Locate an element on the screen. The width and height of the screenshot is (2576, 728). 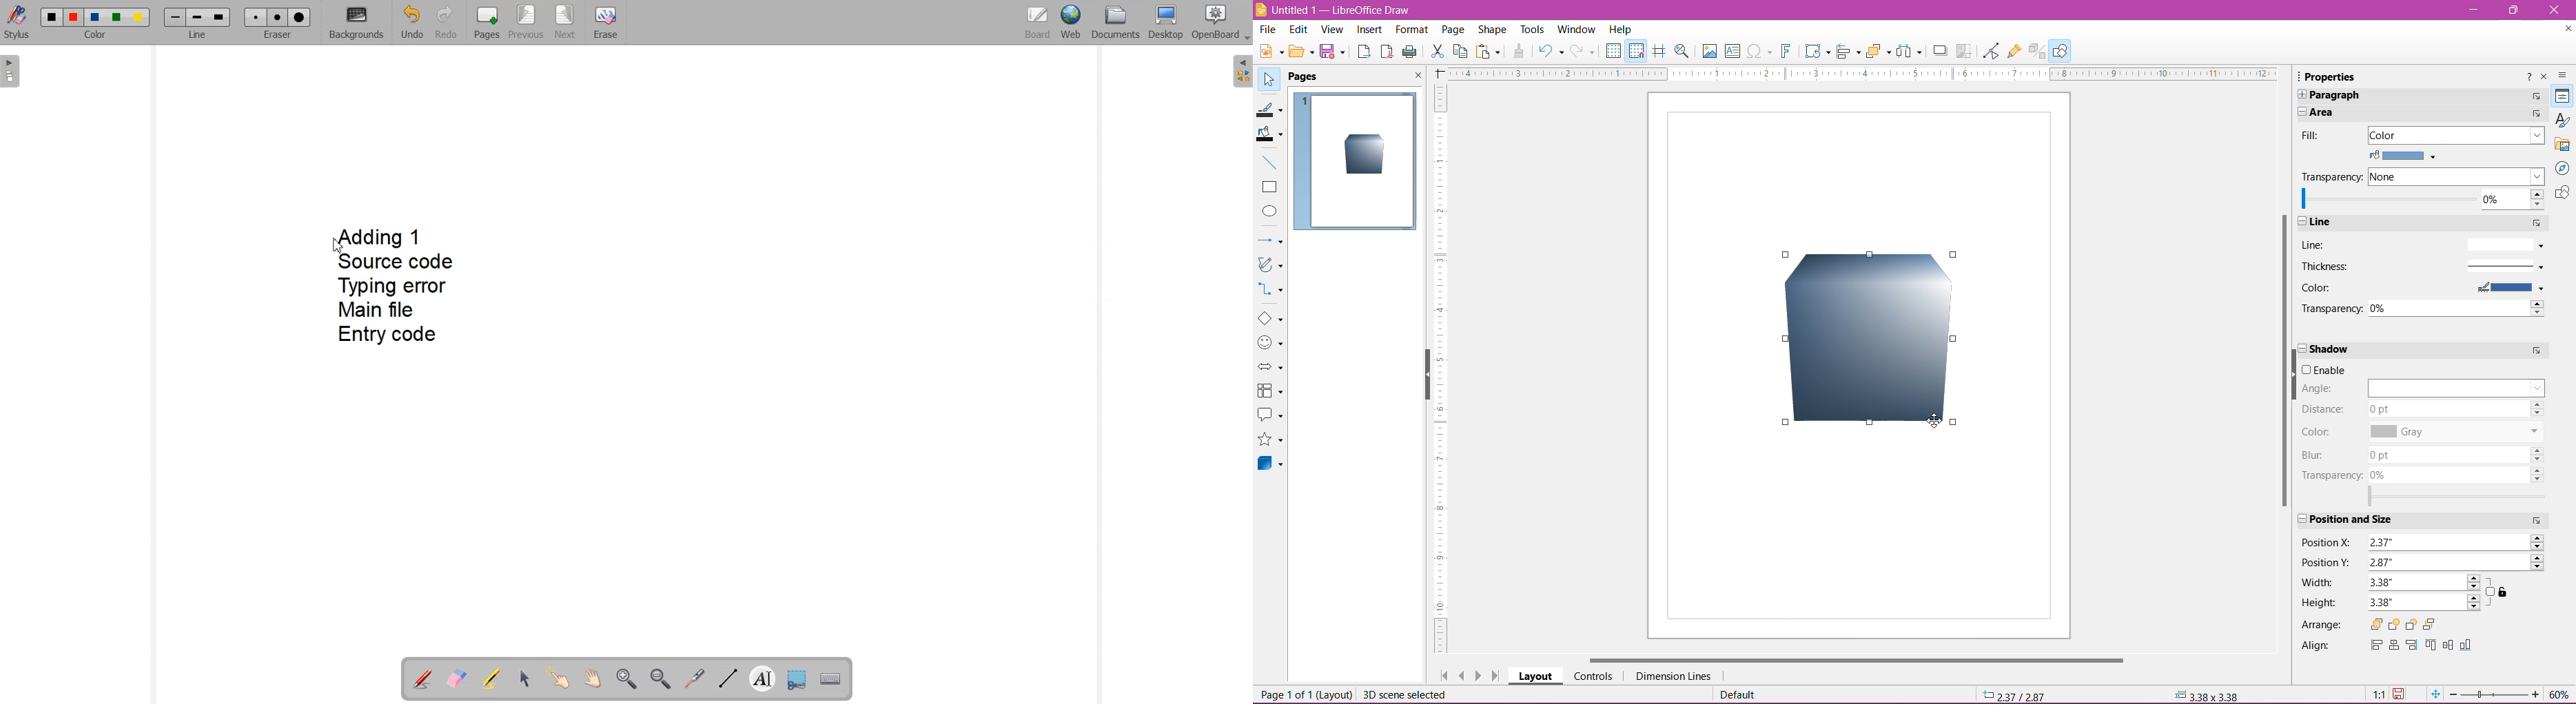
Default is located at coordinates (1741, 694).